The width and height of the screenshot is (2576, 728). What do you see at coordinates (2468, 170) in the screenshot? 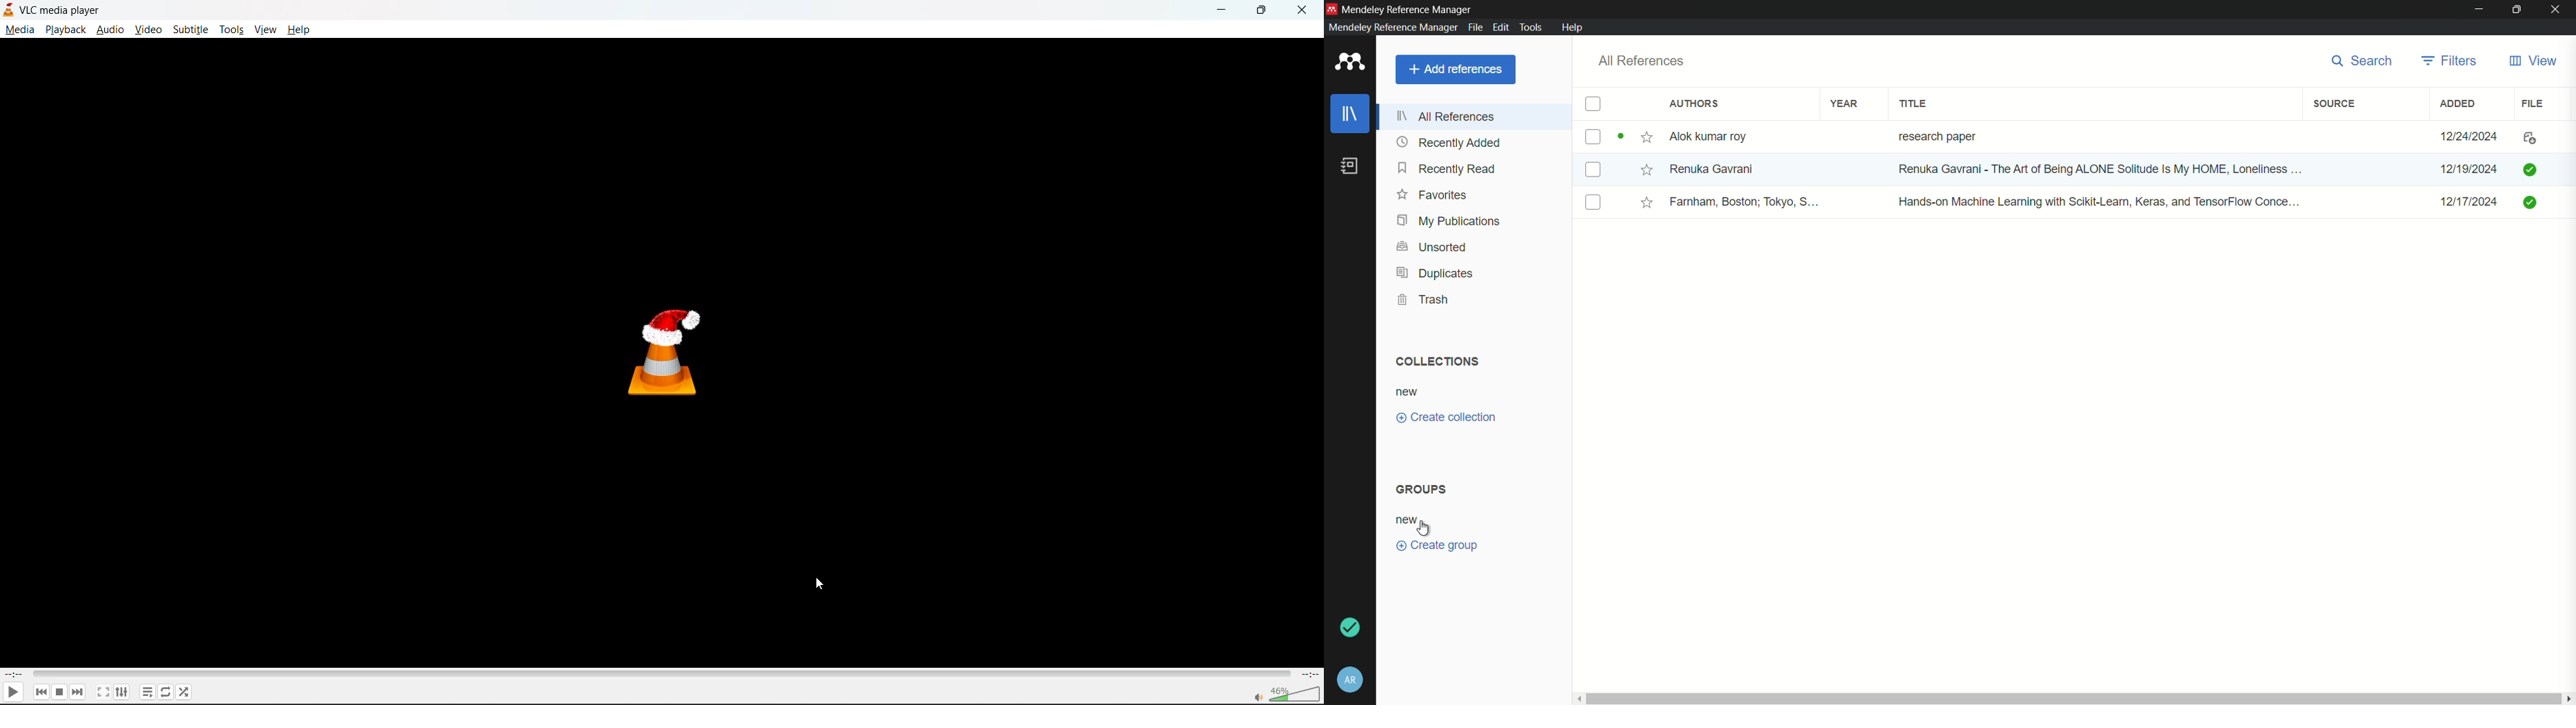
I see `Date` at bounding box center [2468, 170].